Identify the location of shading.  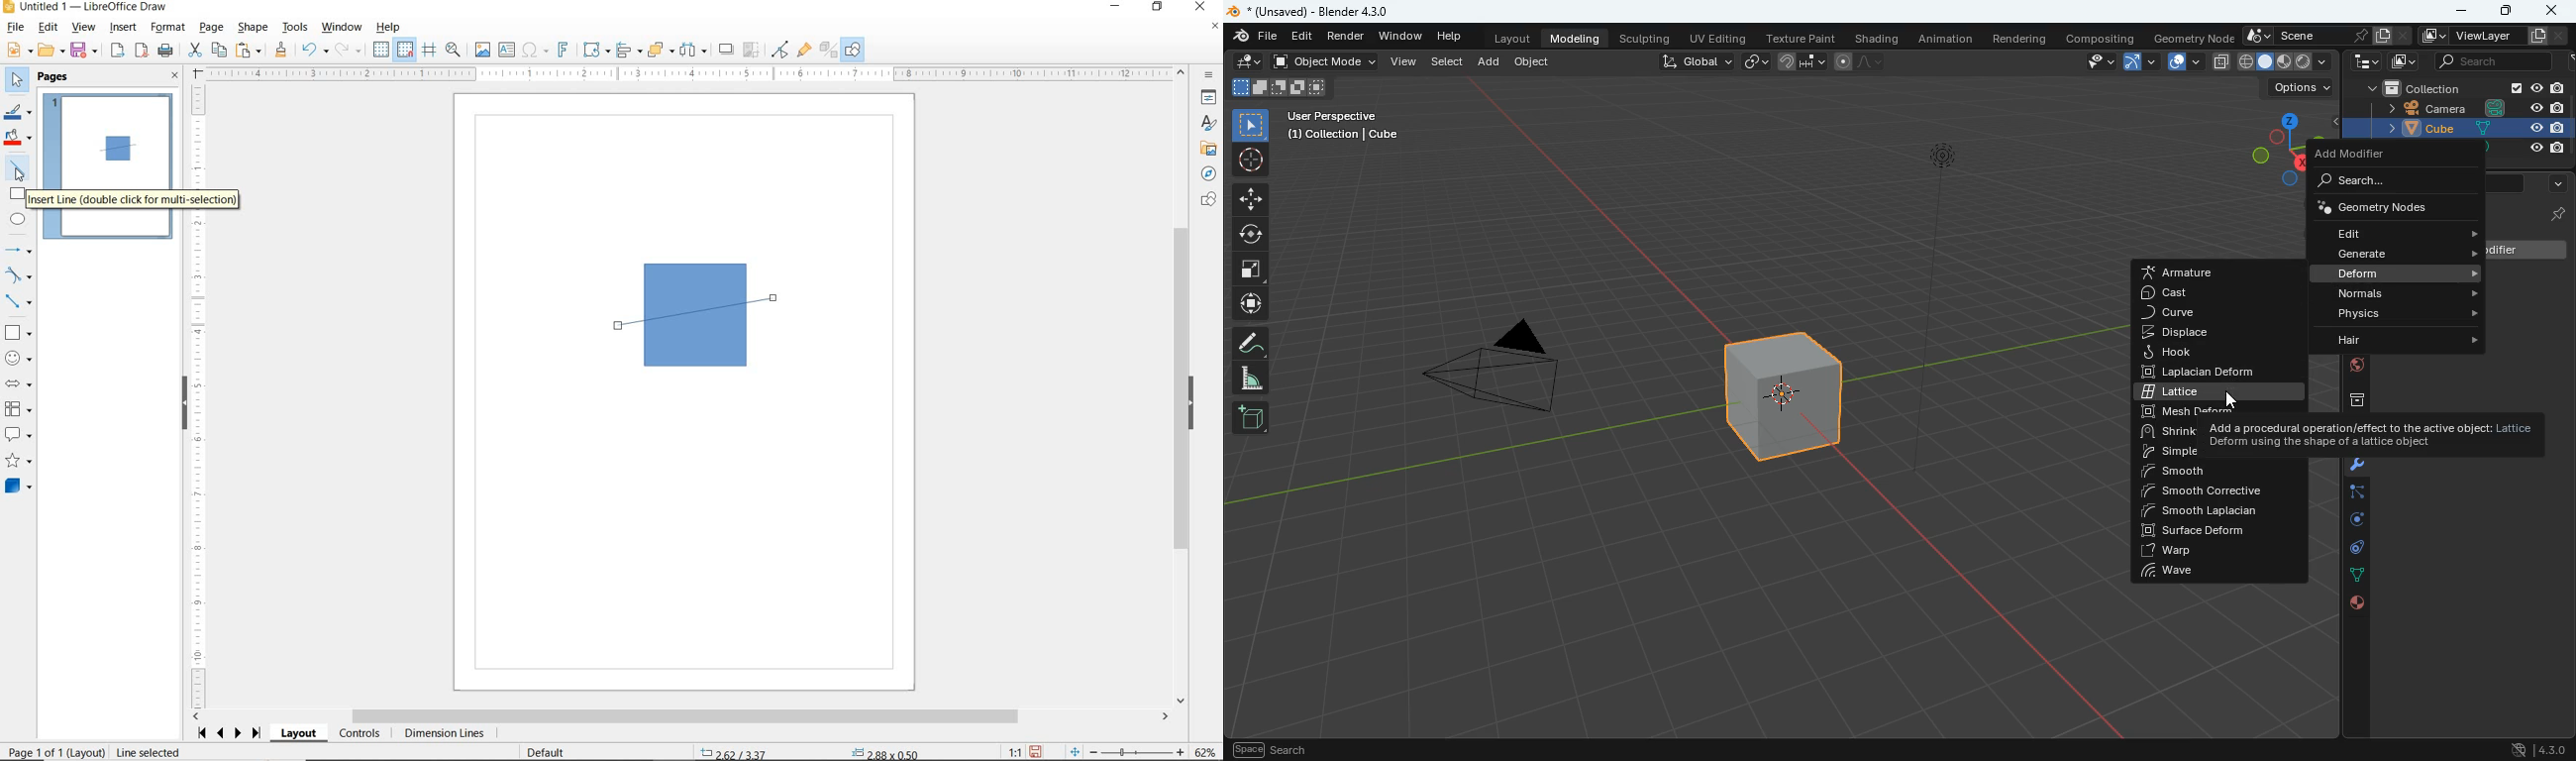
(1880, 37).